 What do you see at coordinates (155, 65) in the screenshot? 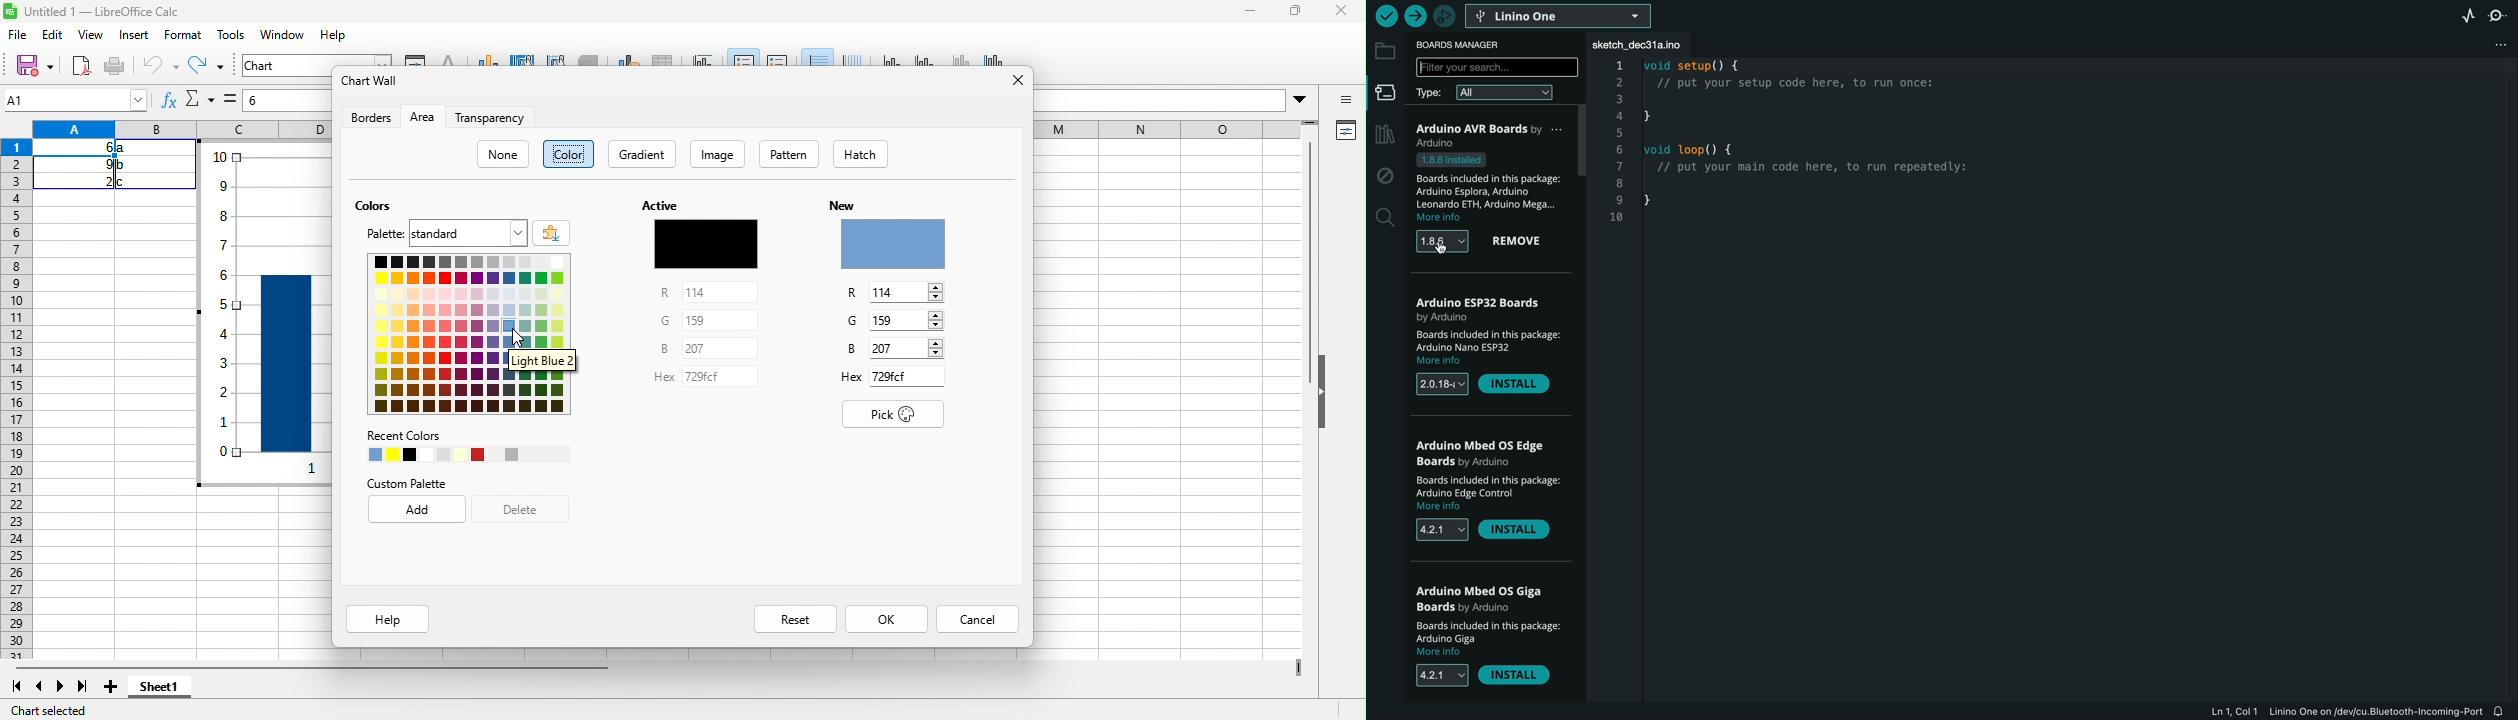
I see `undo` at bounding box center [155, 65].